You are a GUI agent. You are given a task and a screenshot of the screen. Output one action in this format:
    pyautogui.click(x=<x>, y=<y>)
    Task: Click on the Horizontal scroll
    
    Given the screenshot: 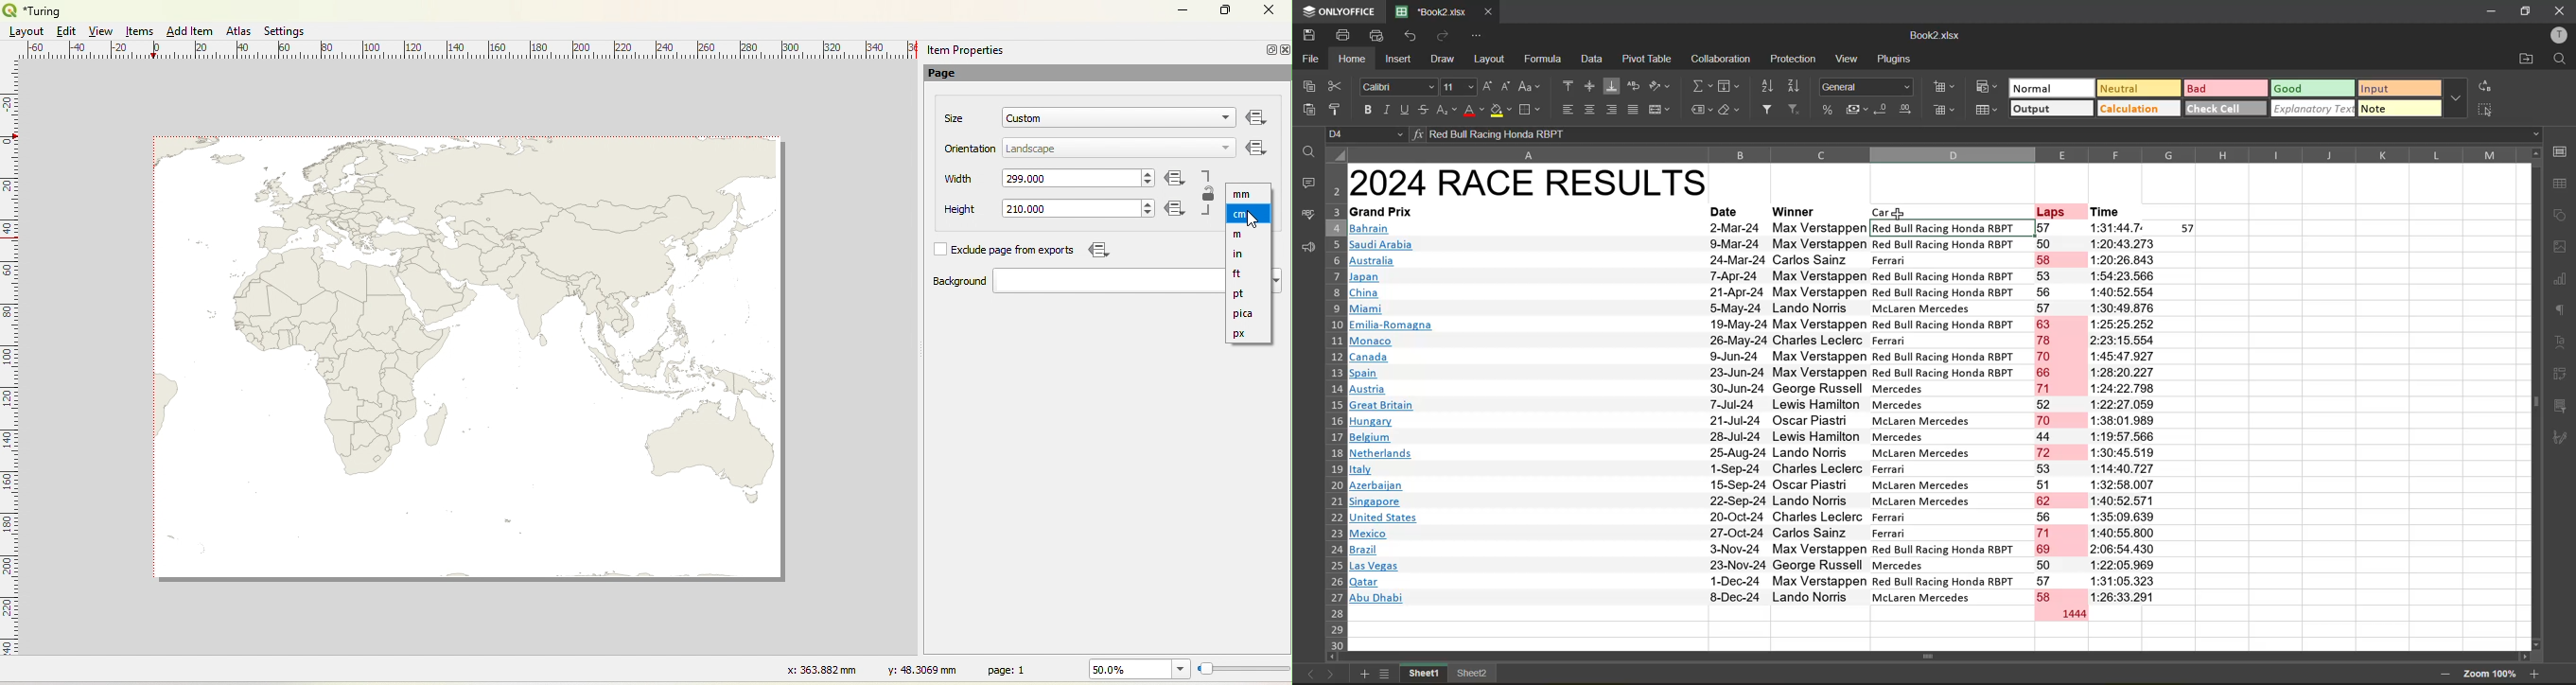 What is the action you would take?
    pyautogui.click(x=1934, y=655)
    